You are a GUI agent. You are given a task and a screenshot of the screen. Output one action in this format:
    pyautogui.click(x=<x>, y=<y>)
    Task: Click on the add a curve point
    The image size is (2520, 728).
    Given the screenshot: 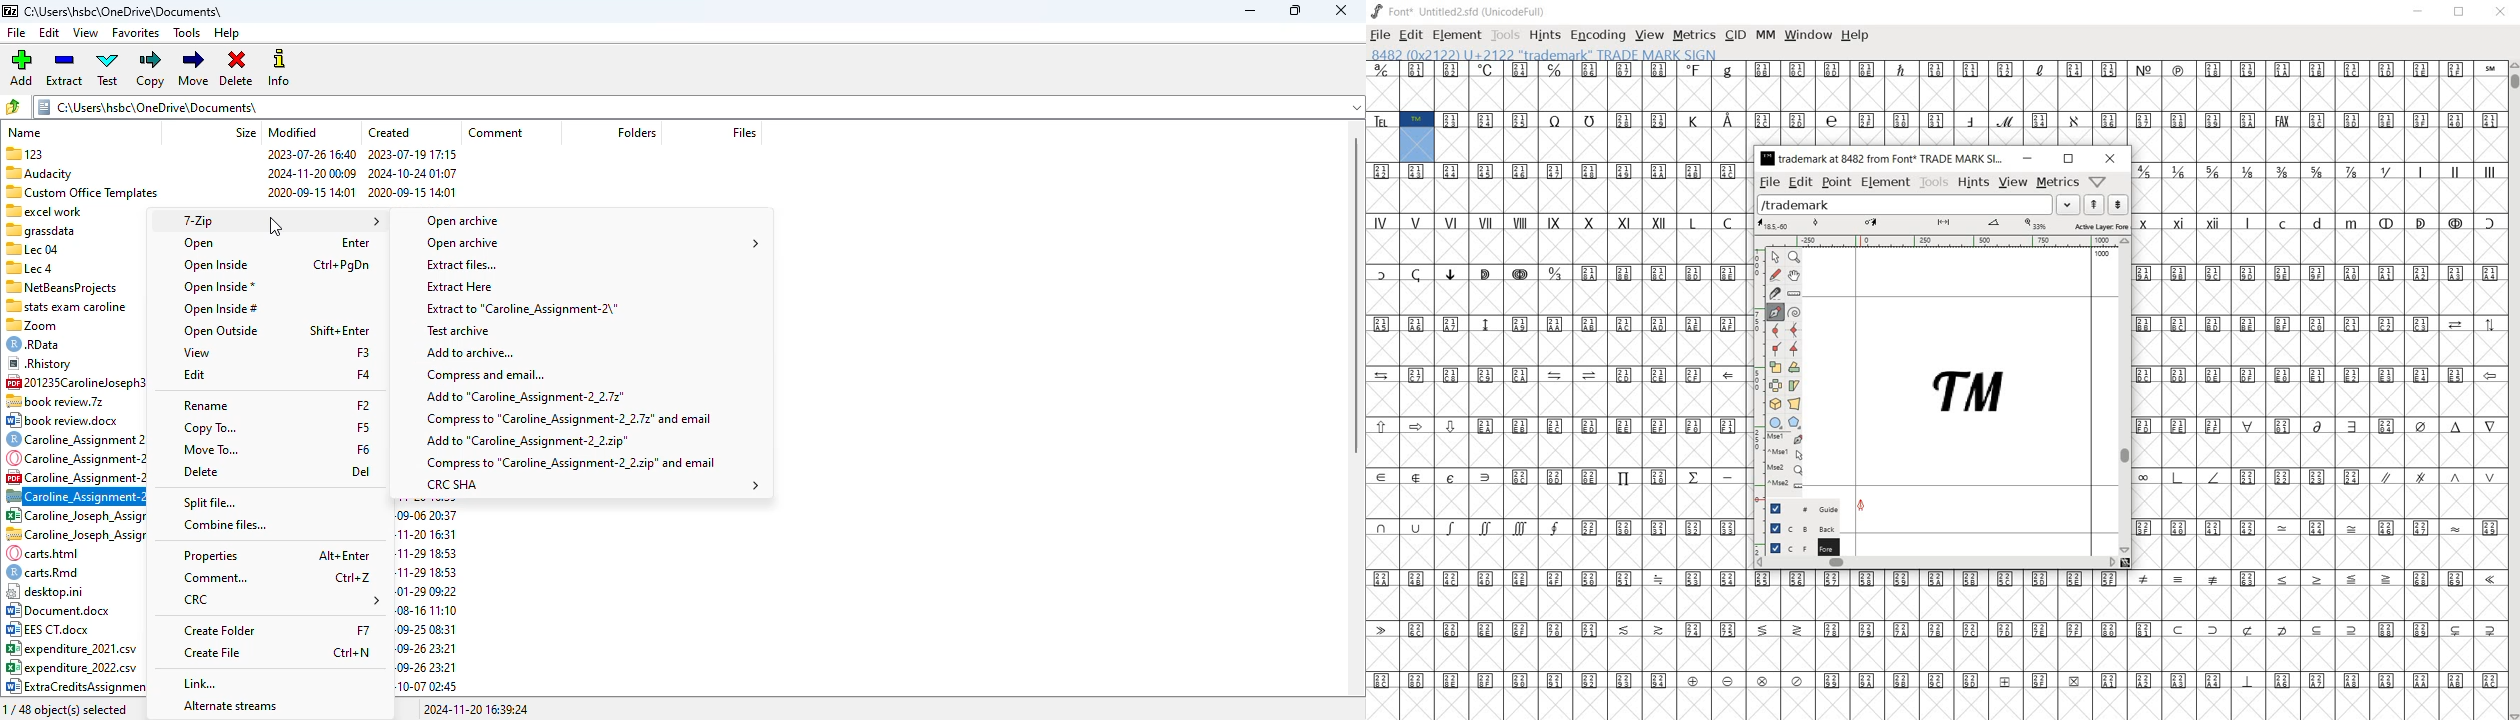 What is the action you would take?
    pyautogui.click(x=1775, y=329)
    